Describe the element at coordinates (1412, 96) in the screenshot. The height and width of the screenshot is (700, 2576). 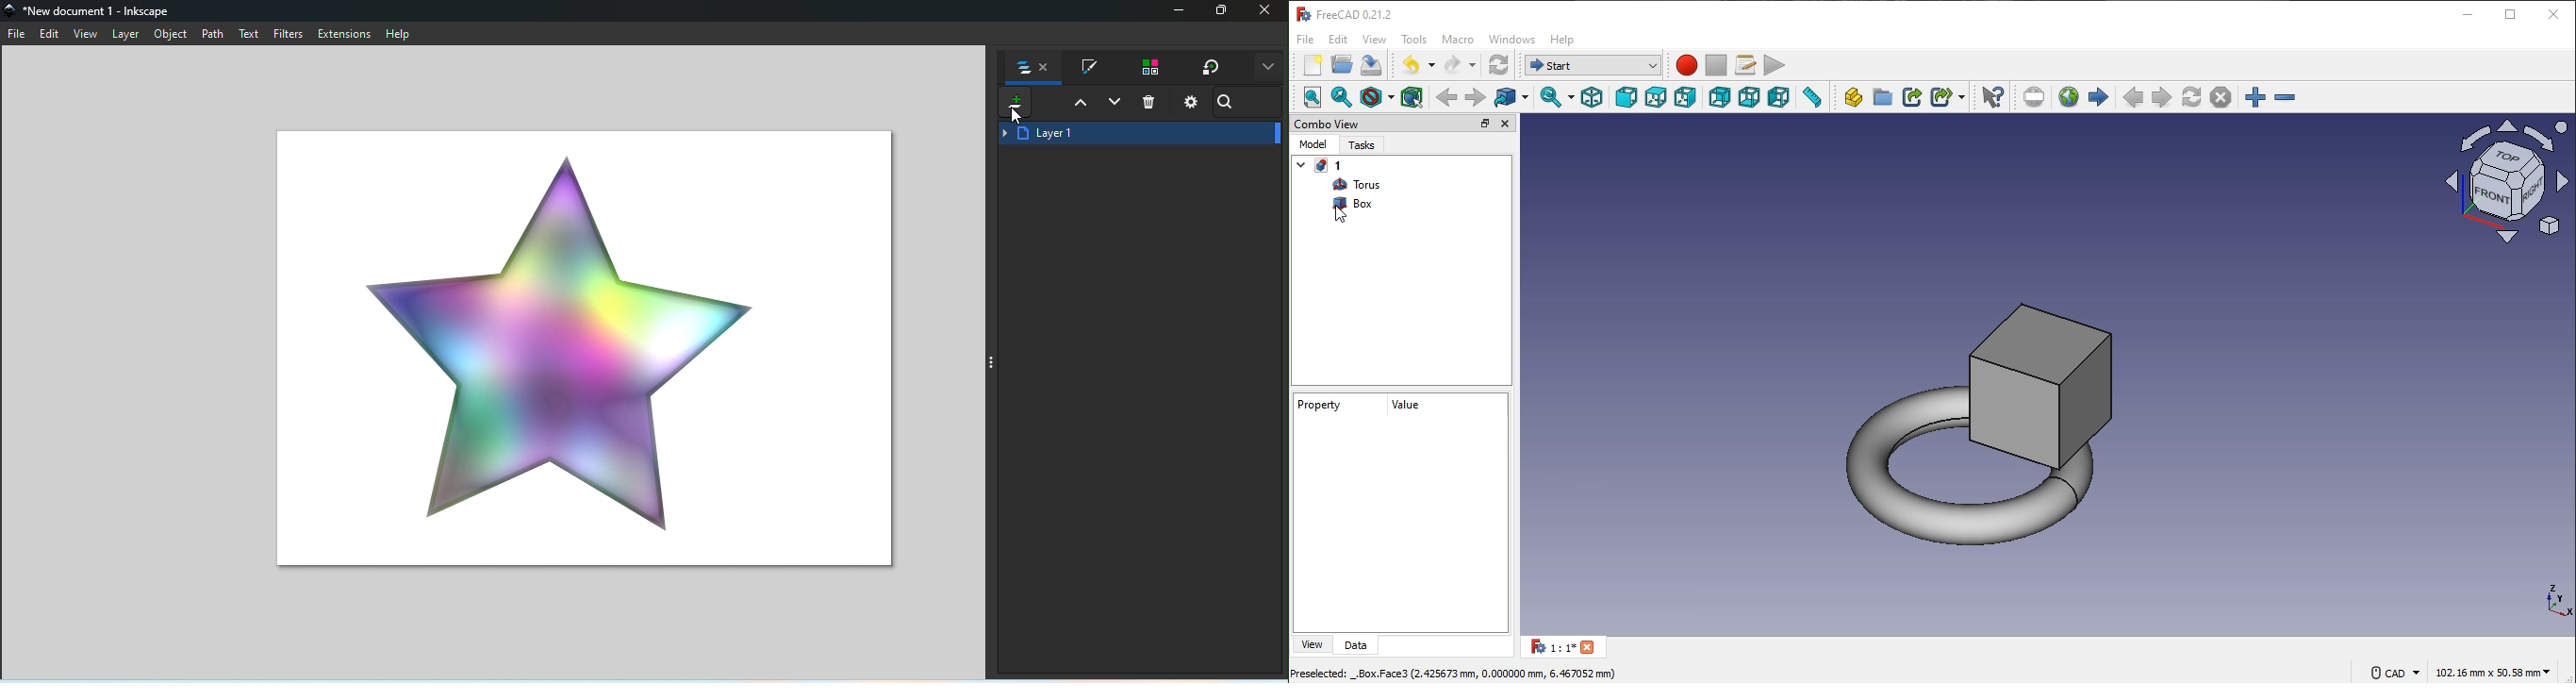
I see `bounding box` at that location.